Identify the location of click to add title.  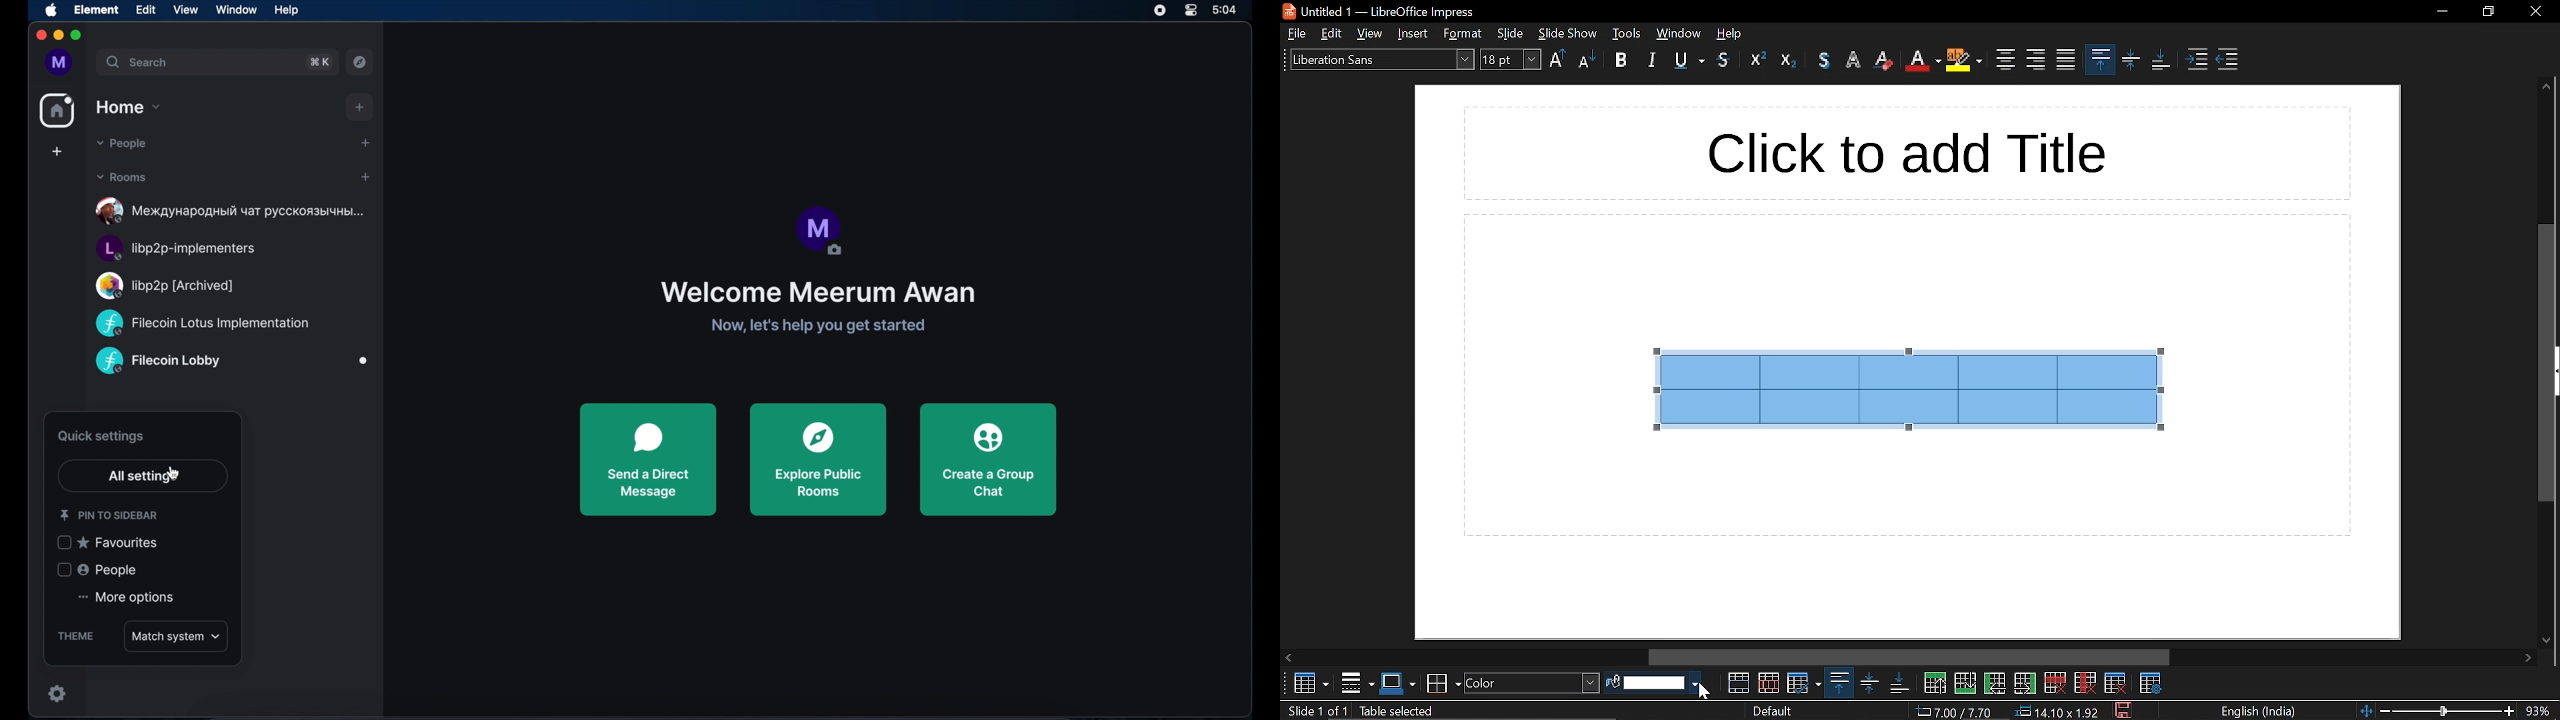
(1914, 153).